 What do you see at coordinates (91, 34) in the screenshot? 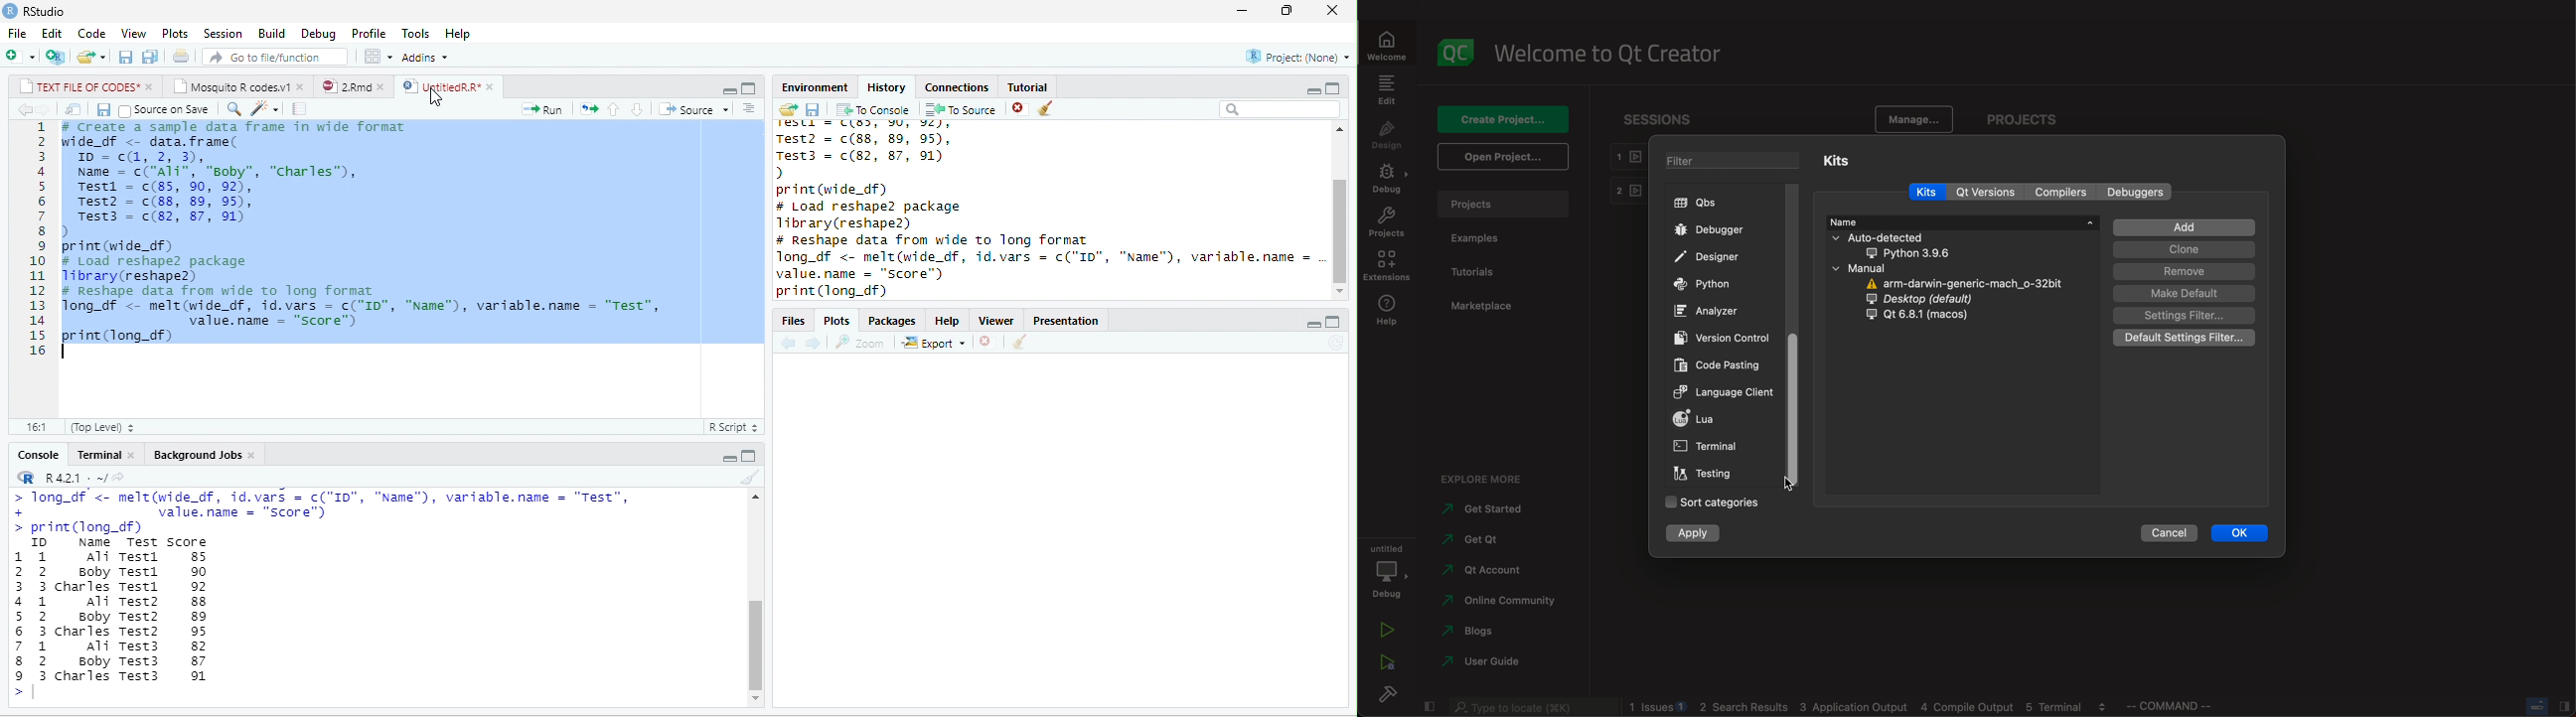
I see `Code` at bounding box center [91, 34].